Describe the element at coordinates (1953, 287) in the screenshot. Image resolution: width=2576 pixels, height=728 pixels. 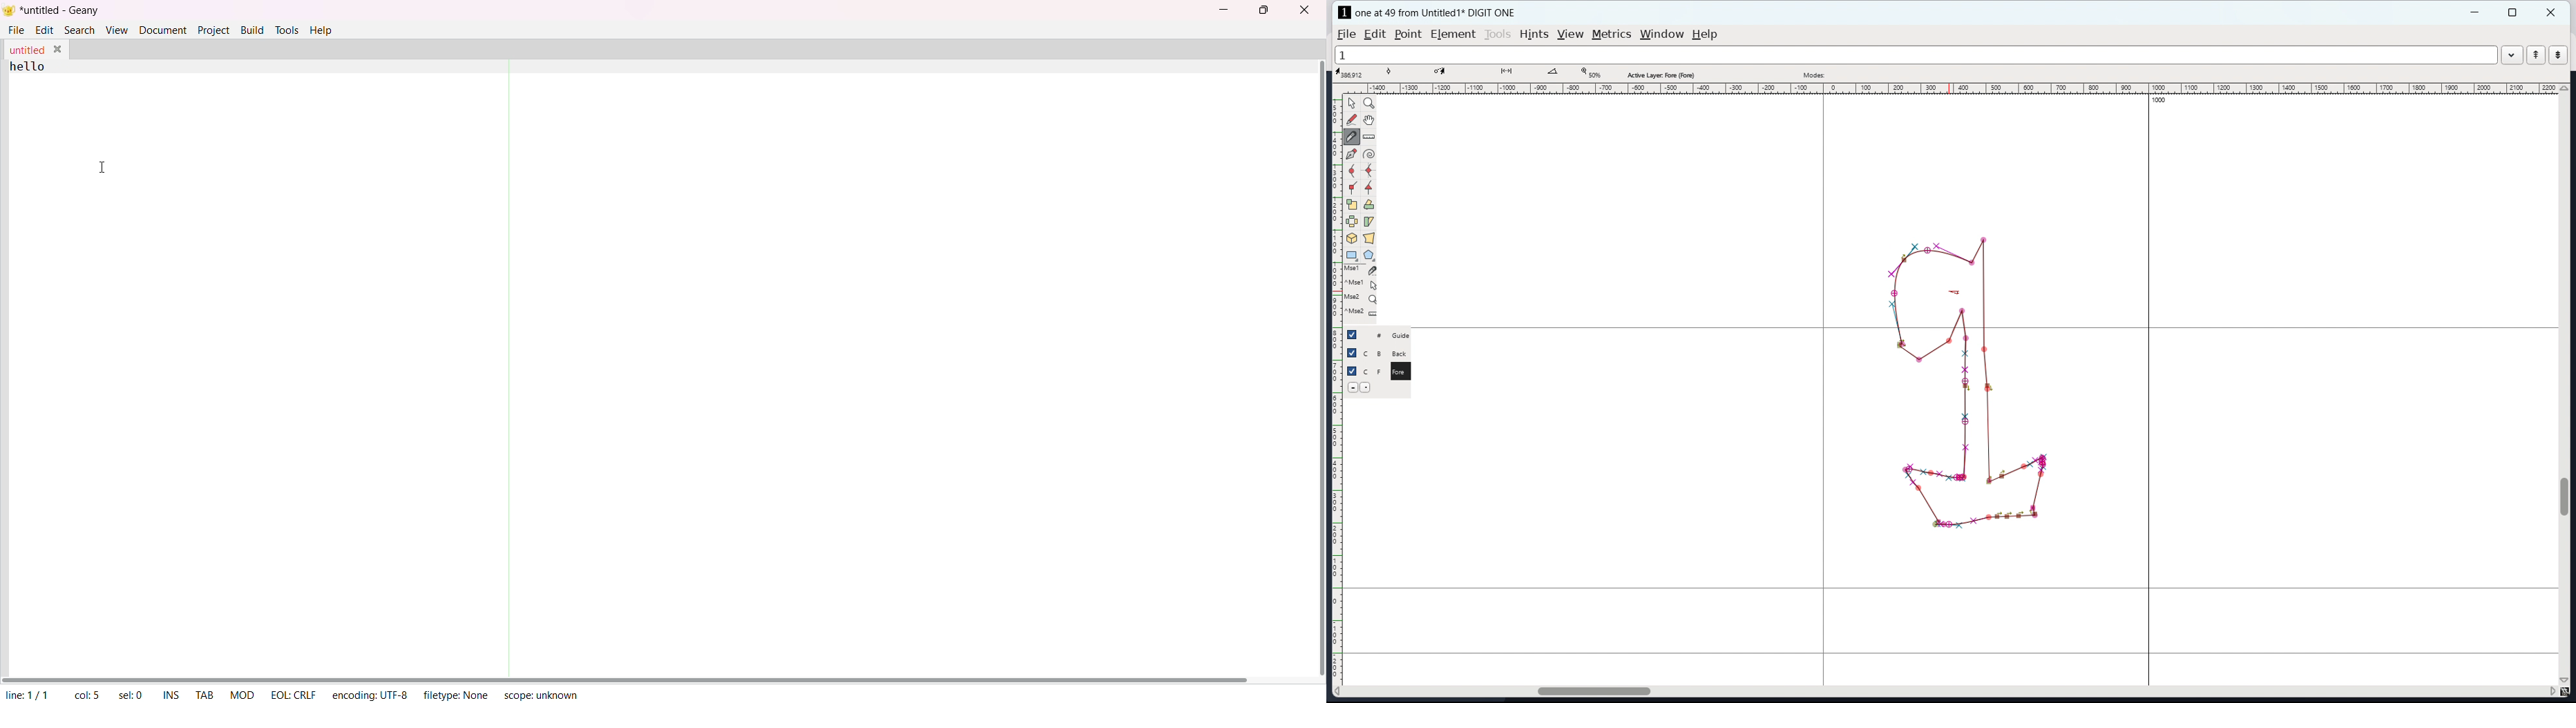
I see `cursor` at that location.